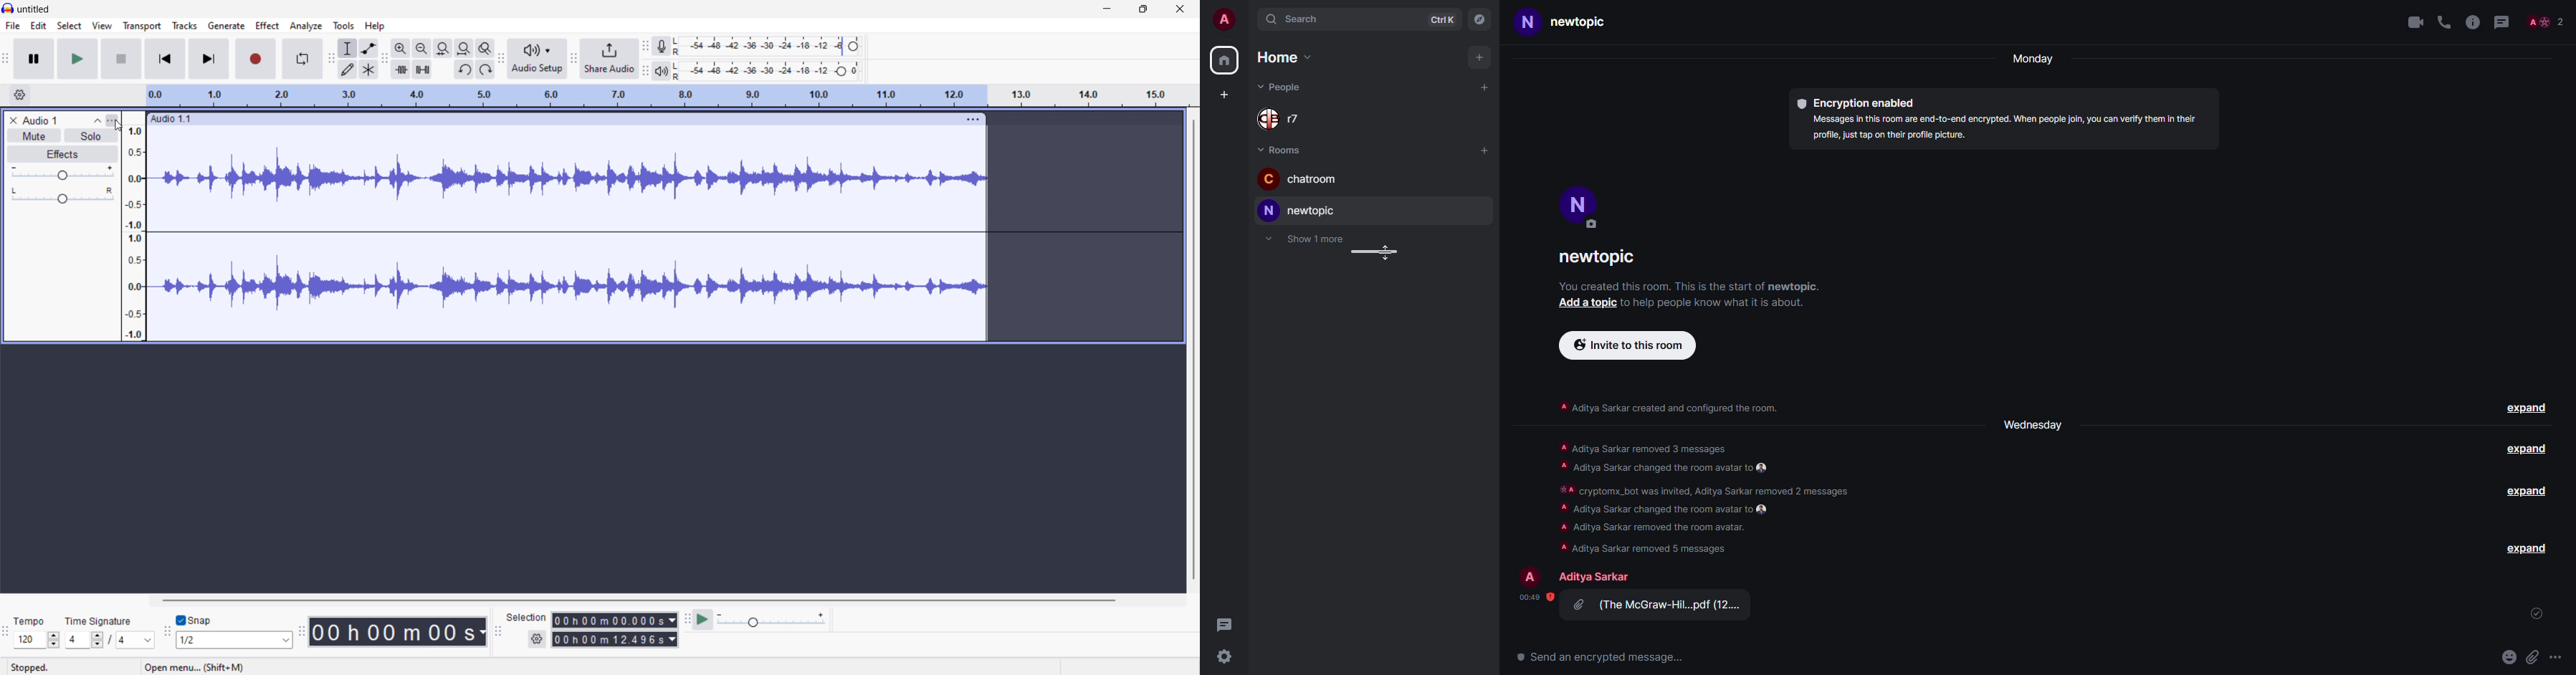  What do you see at coordinates (663, 46) in the screenshot?
I see `recording meter` at bounding box center [663, 46].